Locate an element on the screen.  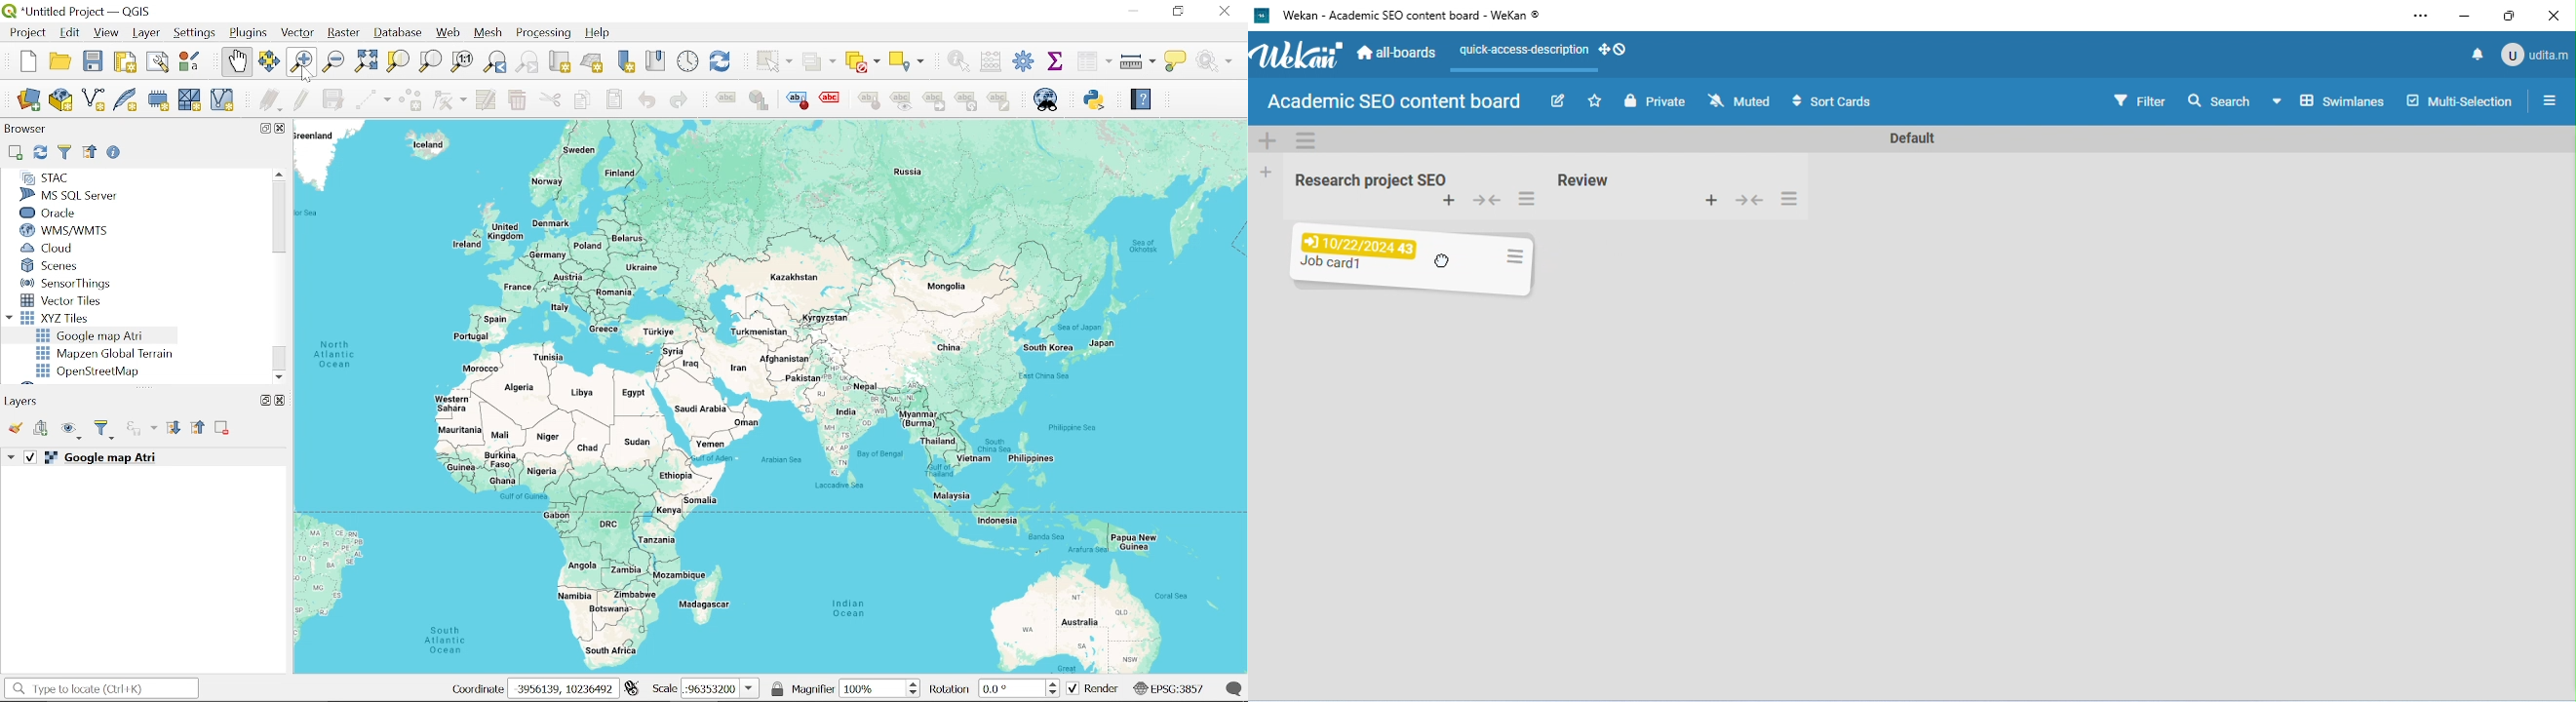
Current window is located at coordinates (84, 12).